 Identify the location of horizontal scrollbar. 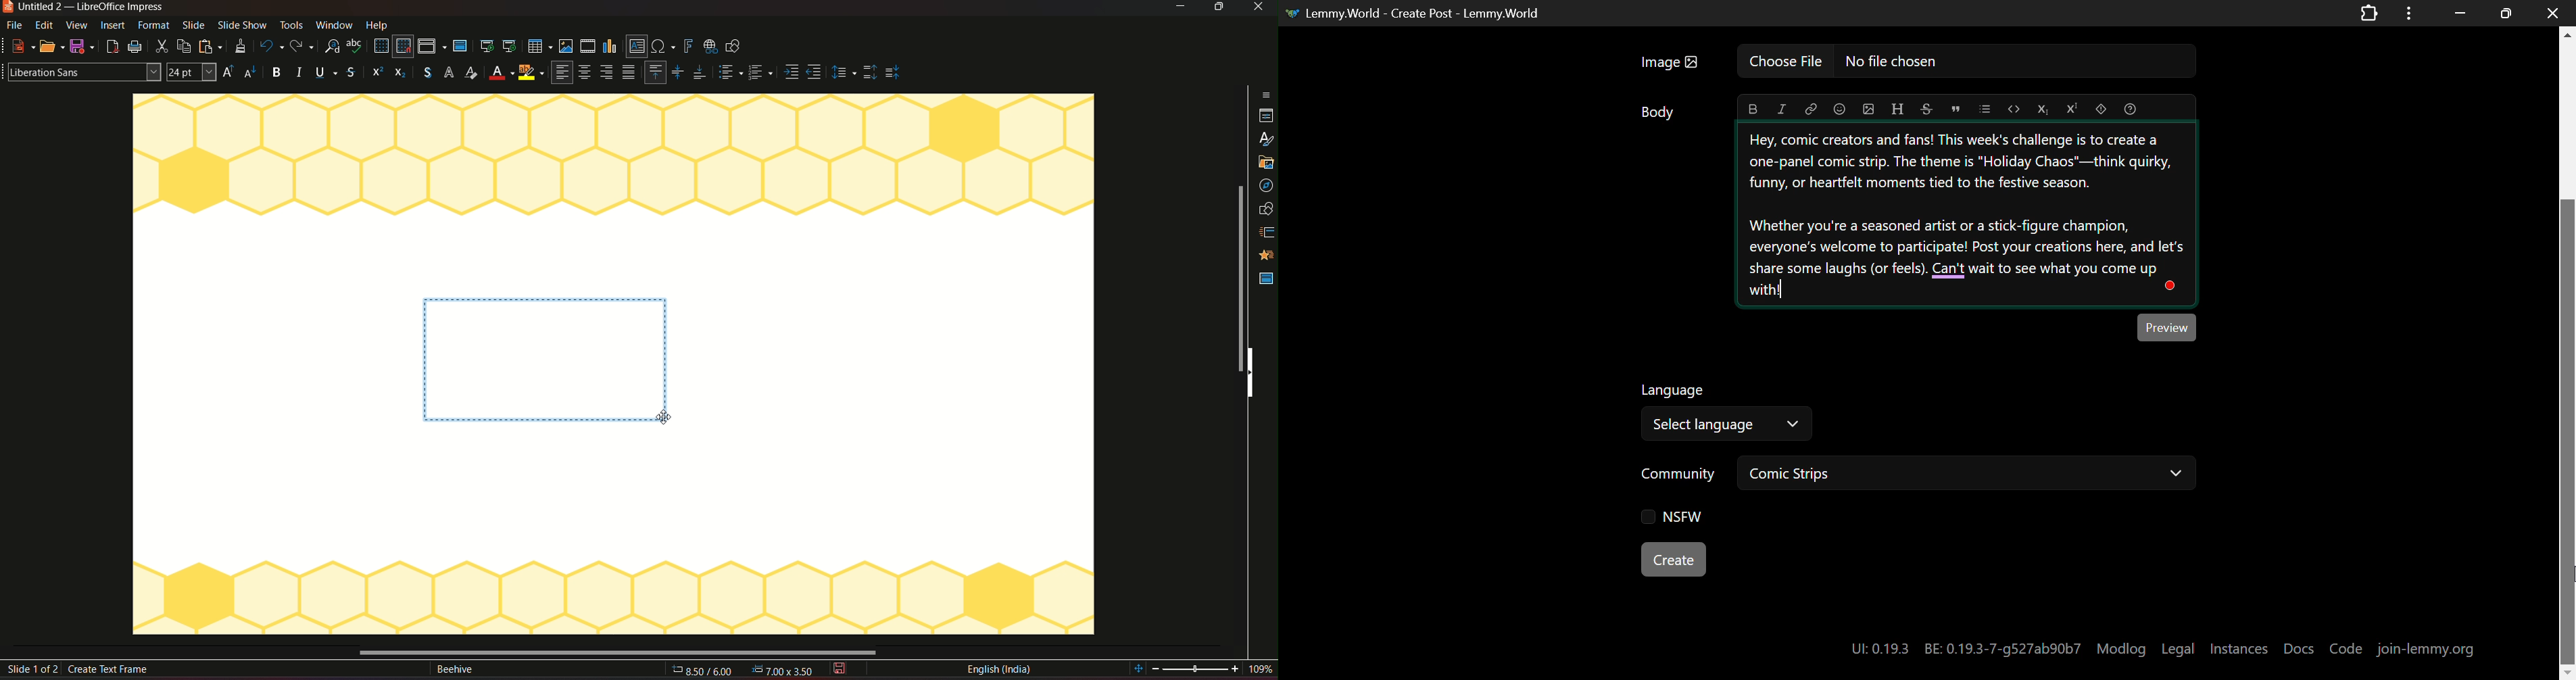
(622, 652).